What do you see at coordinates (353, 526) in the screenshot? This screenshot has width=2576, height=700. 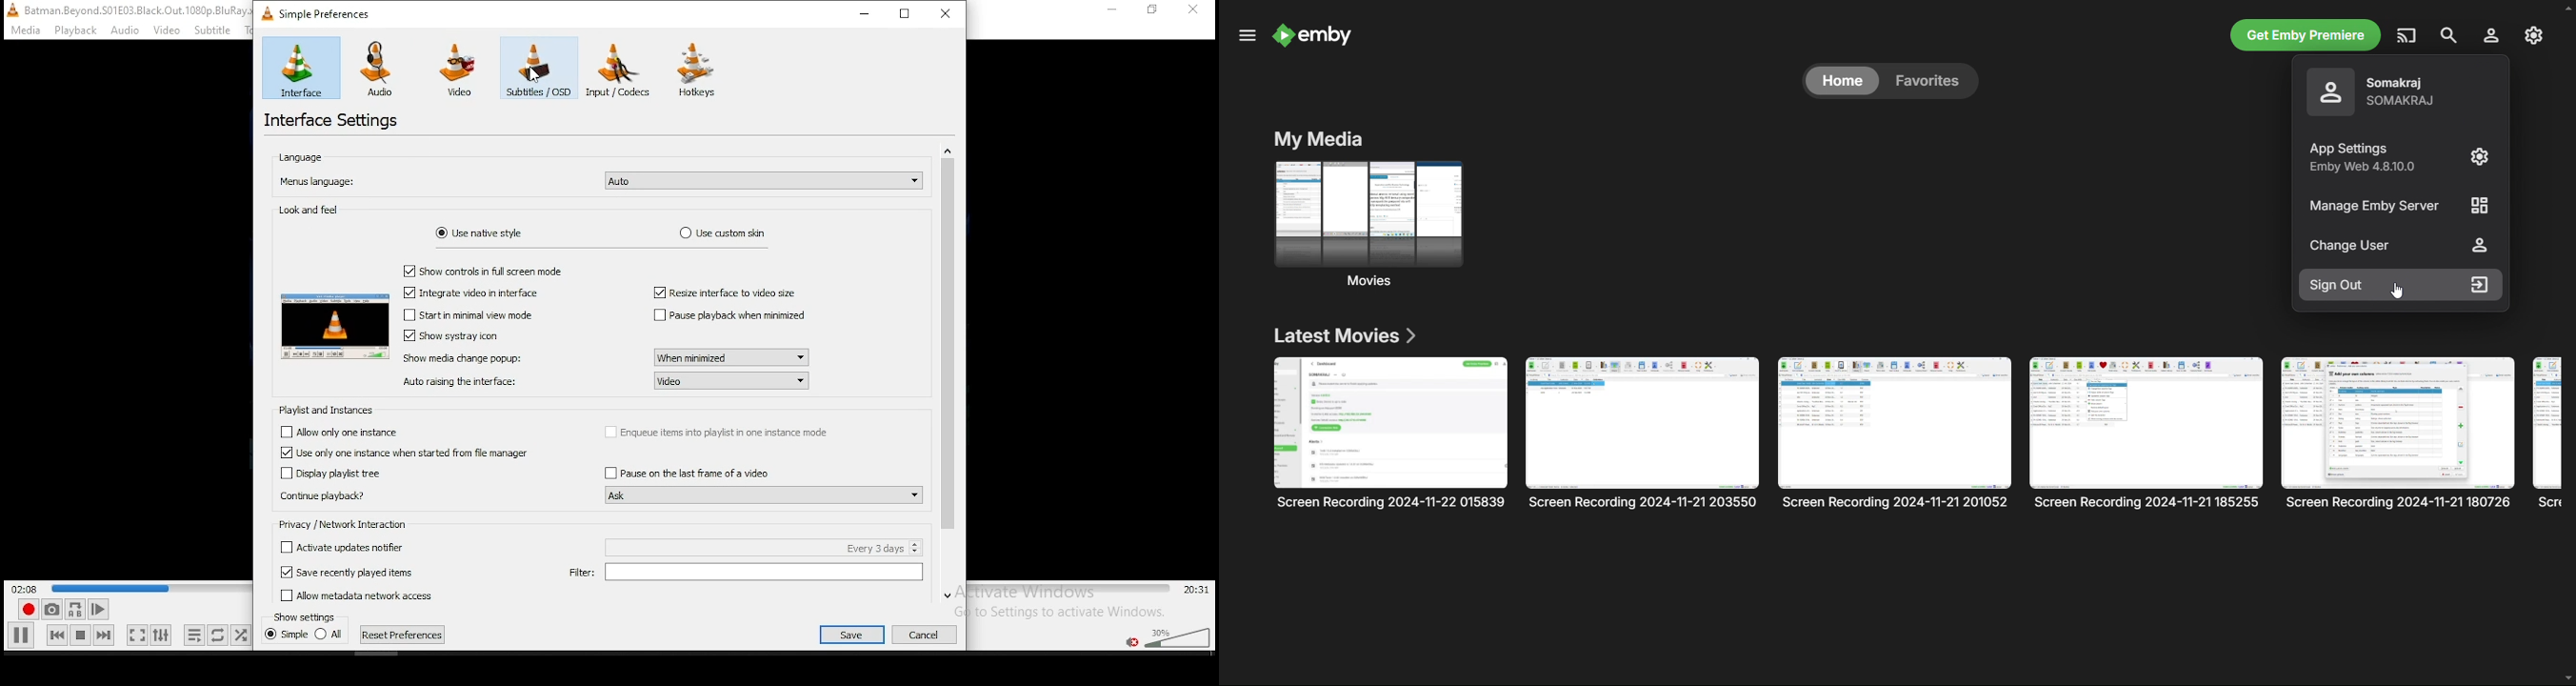 I see `` at bounding box center [353, 526].